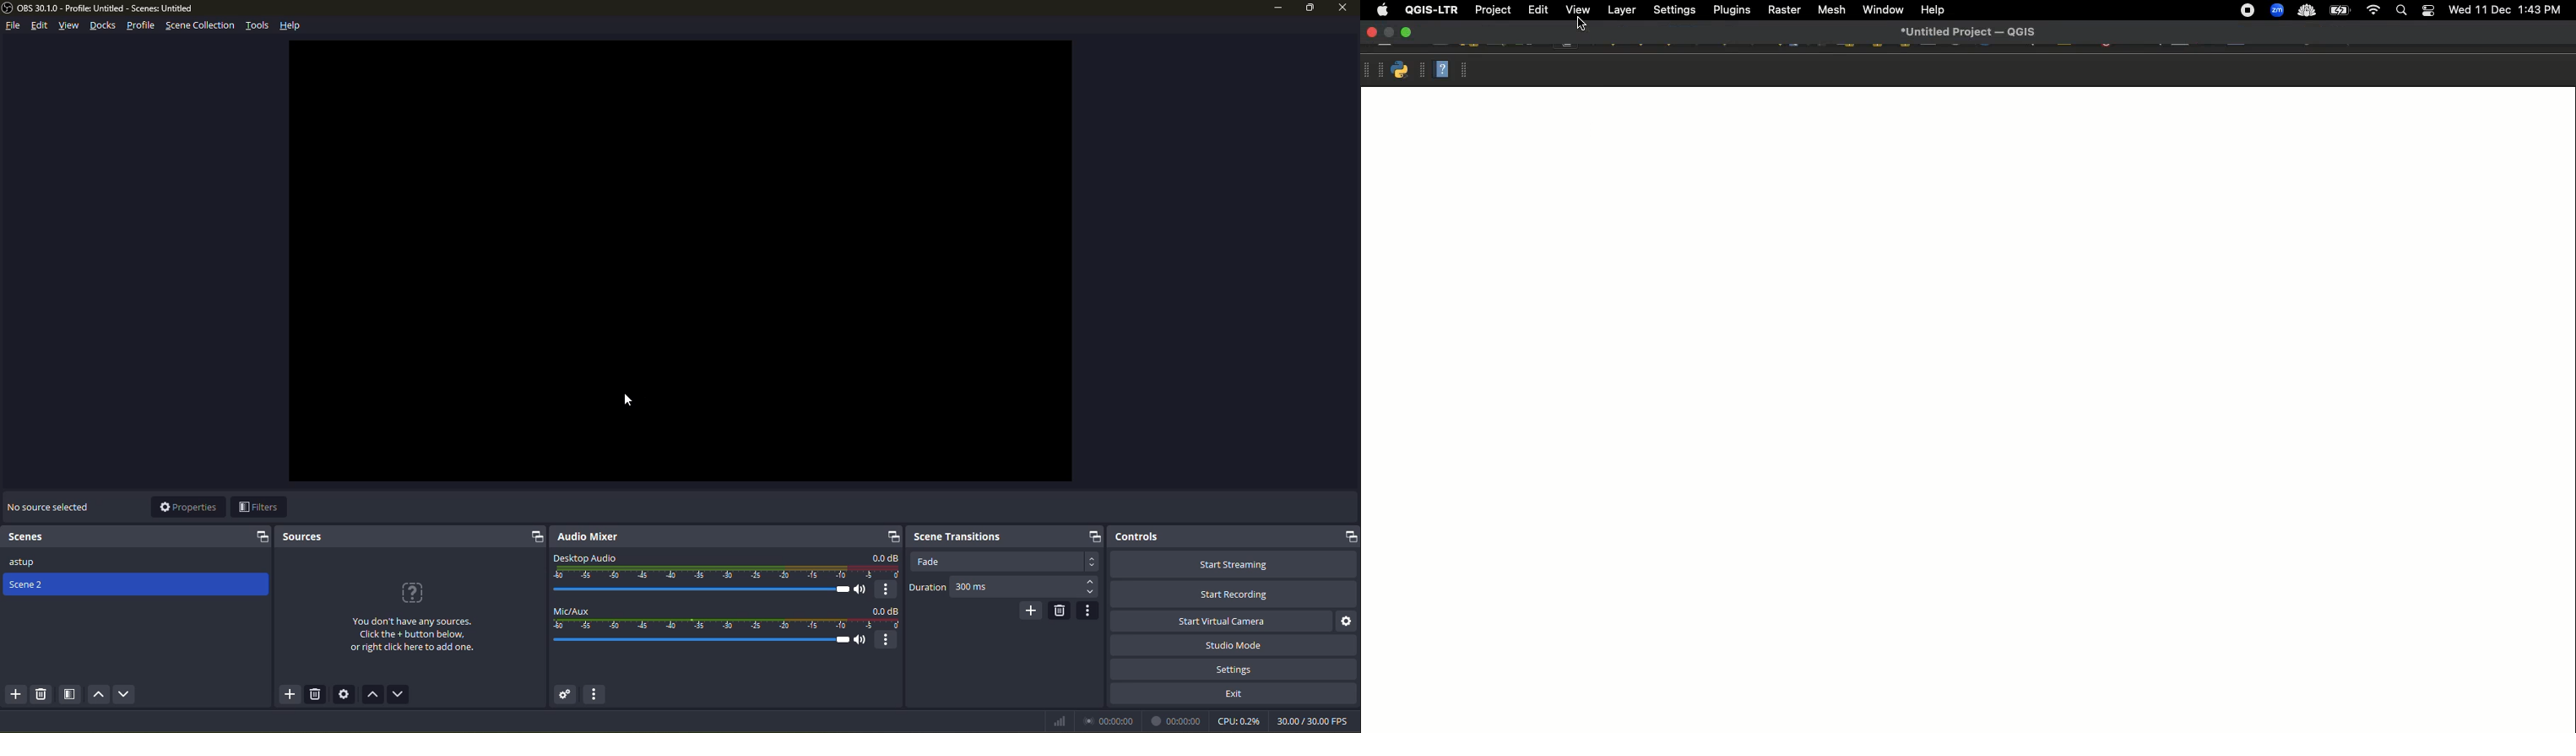 This screenshot has width=2576, height=756. Describe the element at coordinates (957, 536) in the screenshot. I see `scene trasitions` at that location.